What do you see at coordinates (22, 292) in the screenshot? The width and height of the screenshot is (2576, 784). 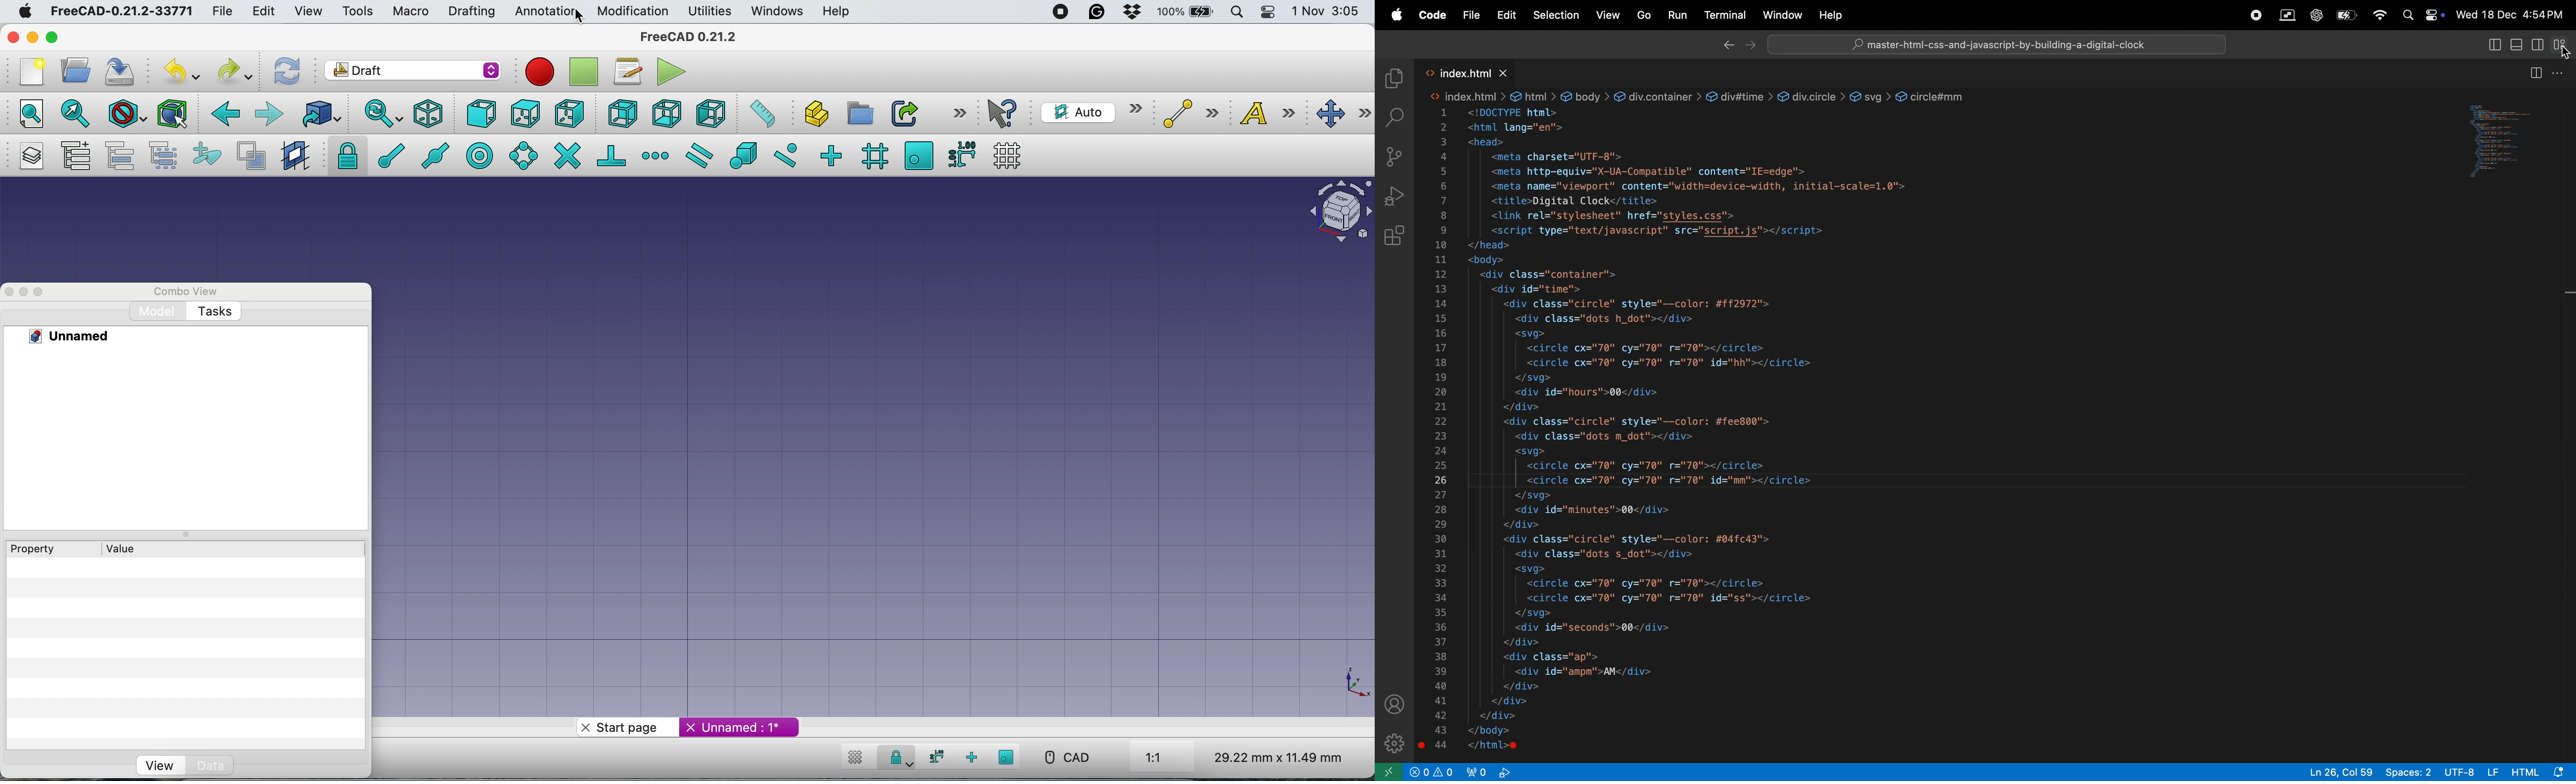 I see `minimise` at bounding box center [22, 292].